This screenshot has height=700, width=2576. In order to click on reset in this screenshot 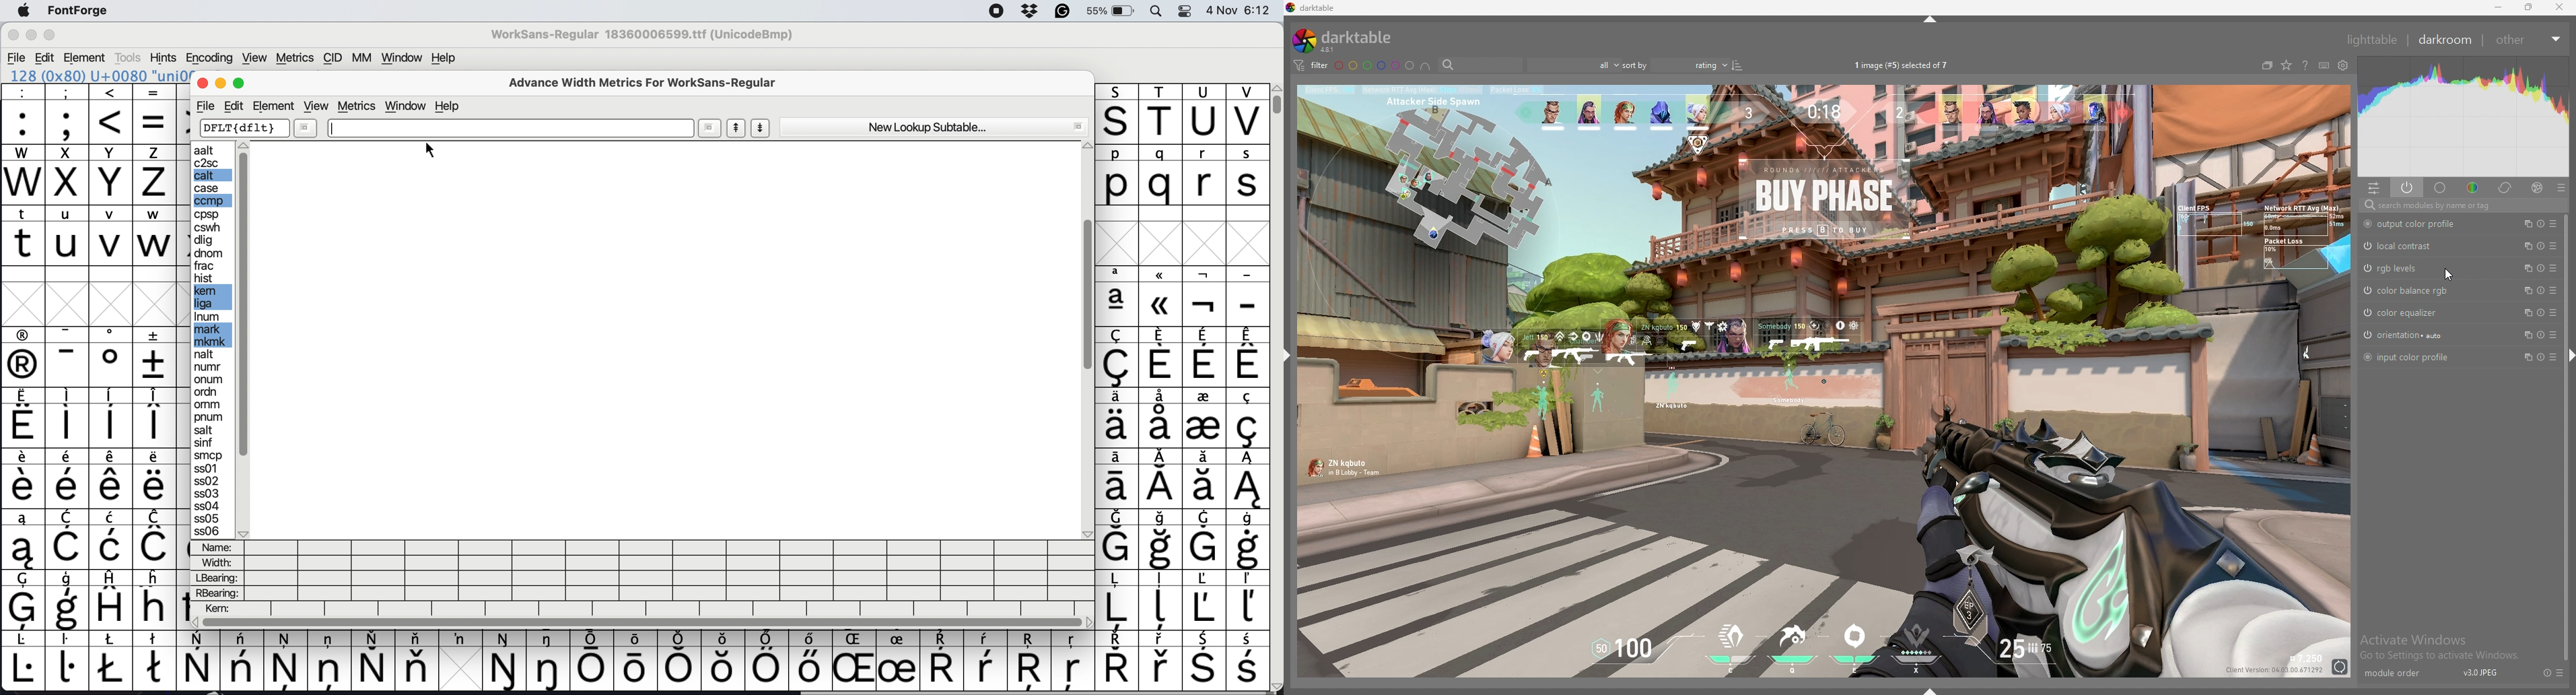, I will do `click(2540, 312)`.